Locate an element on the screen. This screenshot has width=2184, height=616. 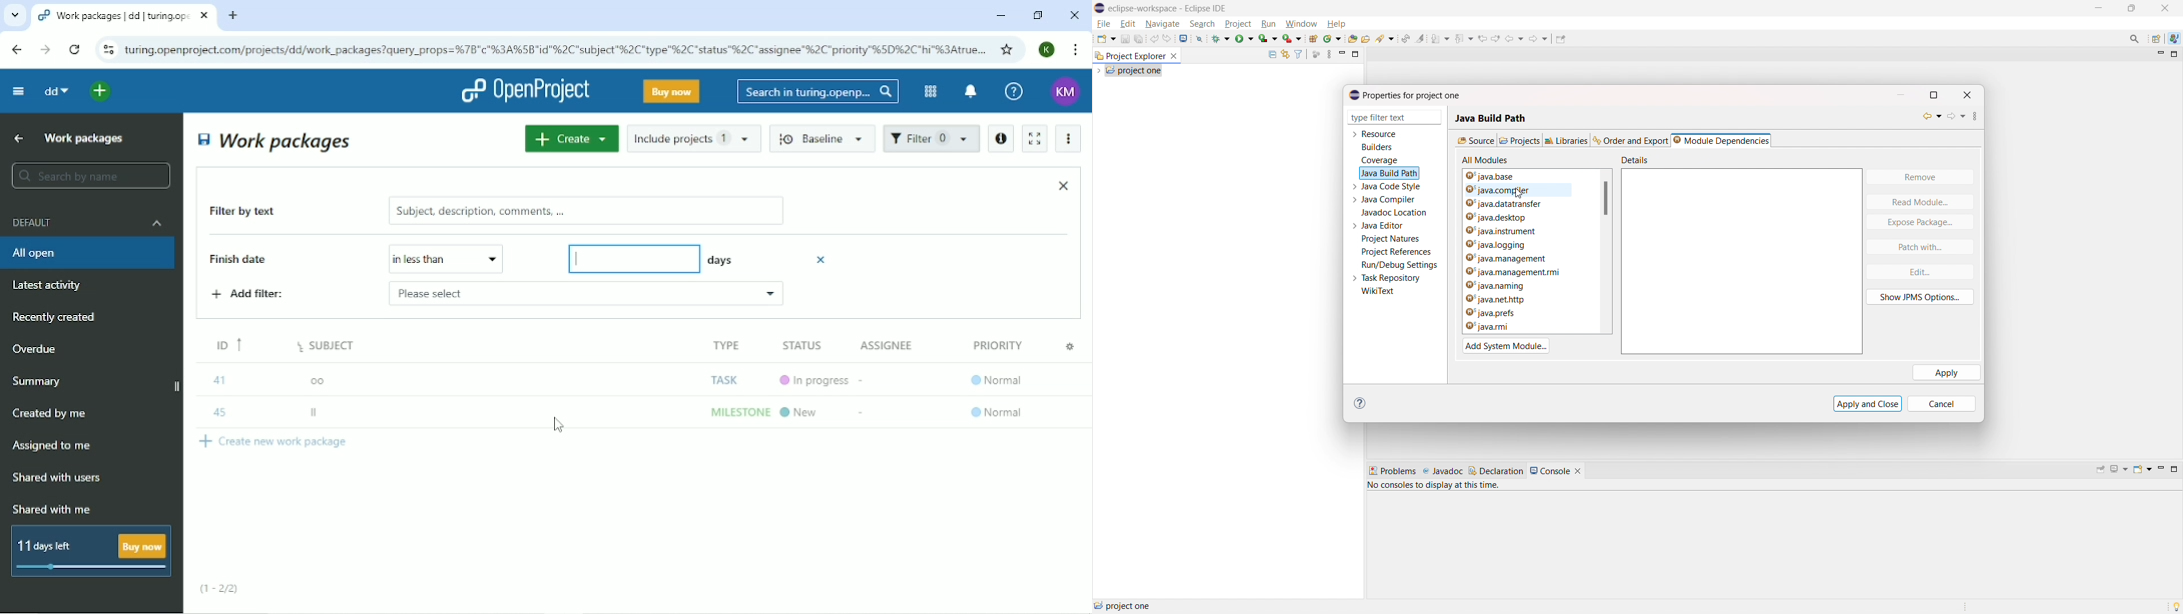
remove is located at coordinates (1920, 177).